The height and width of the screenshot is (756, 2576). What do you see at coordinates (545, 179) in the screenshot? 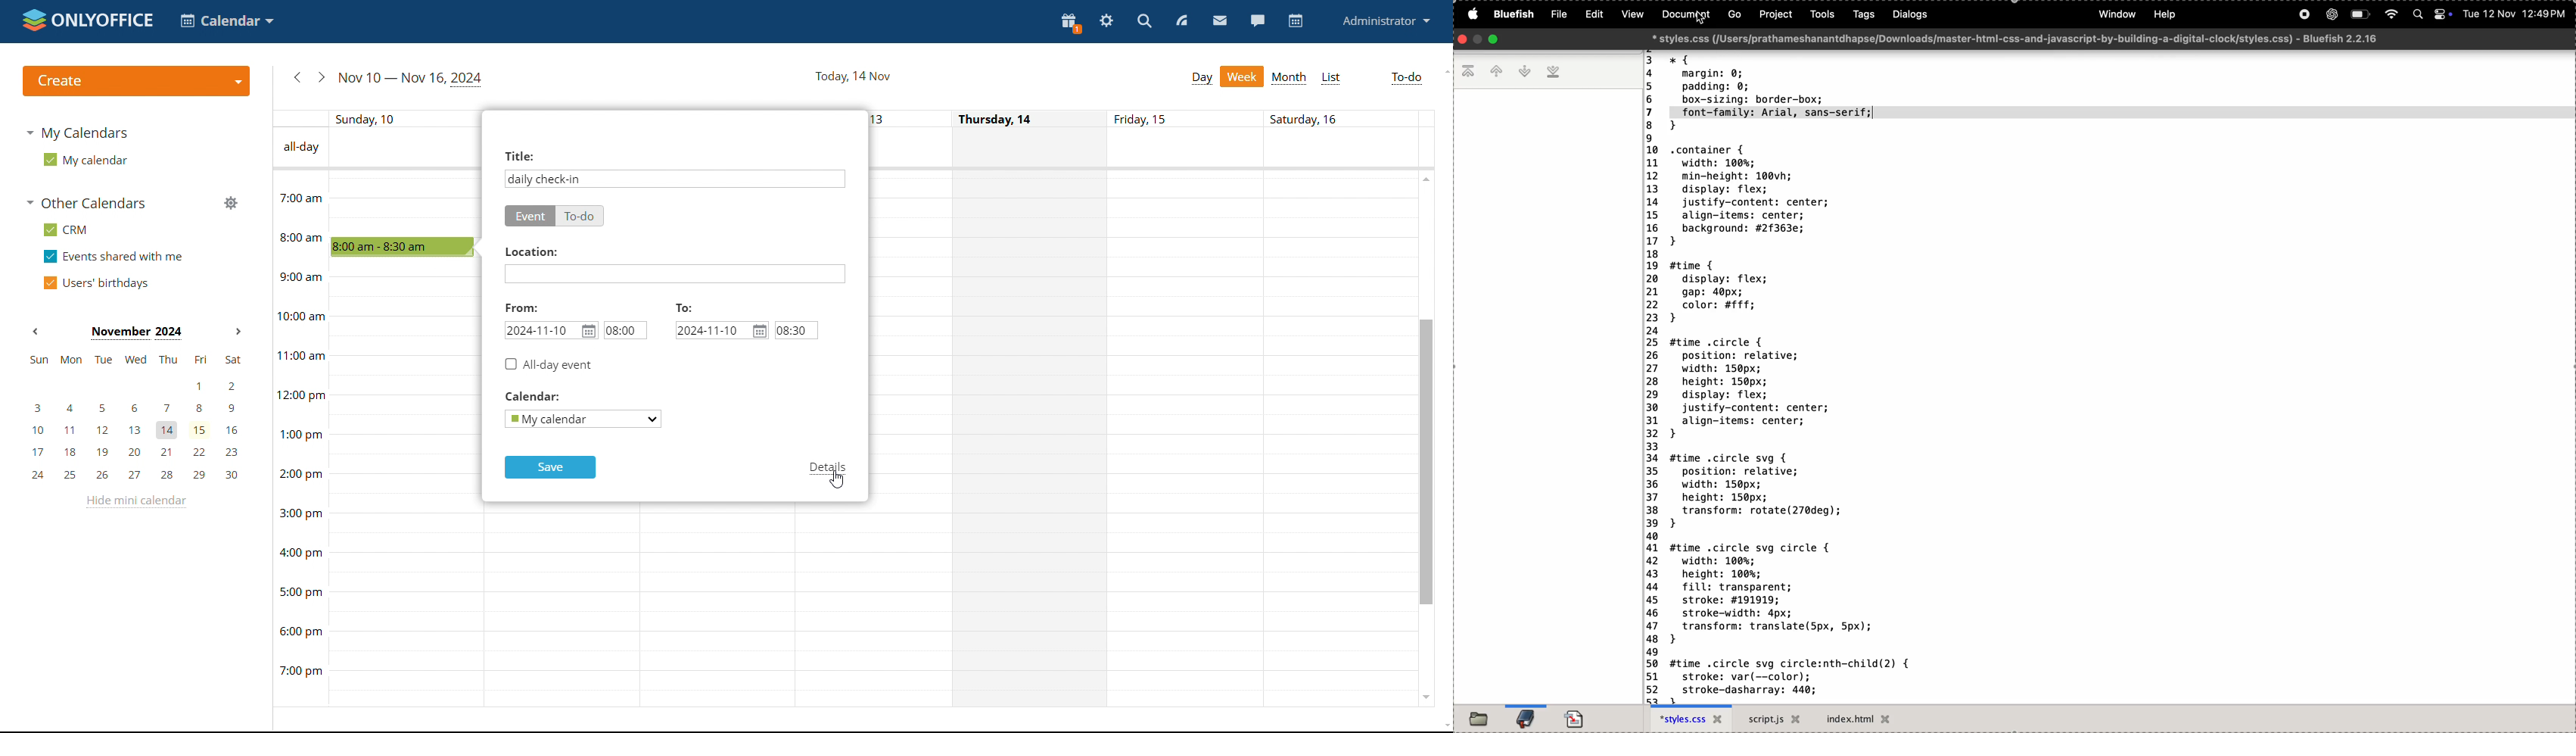
I see `event name added` at bounding box center [545, 179].